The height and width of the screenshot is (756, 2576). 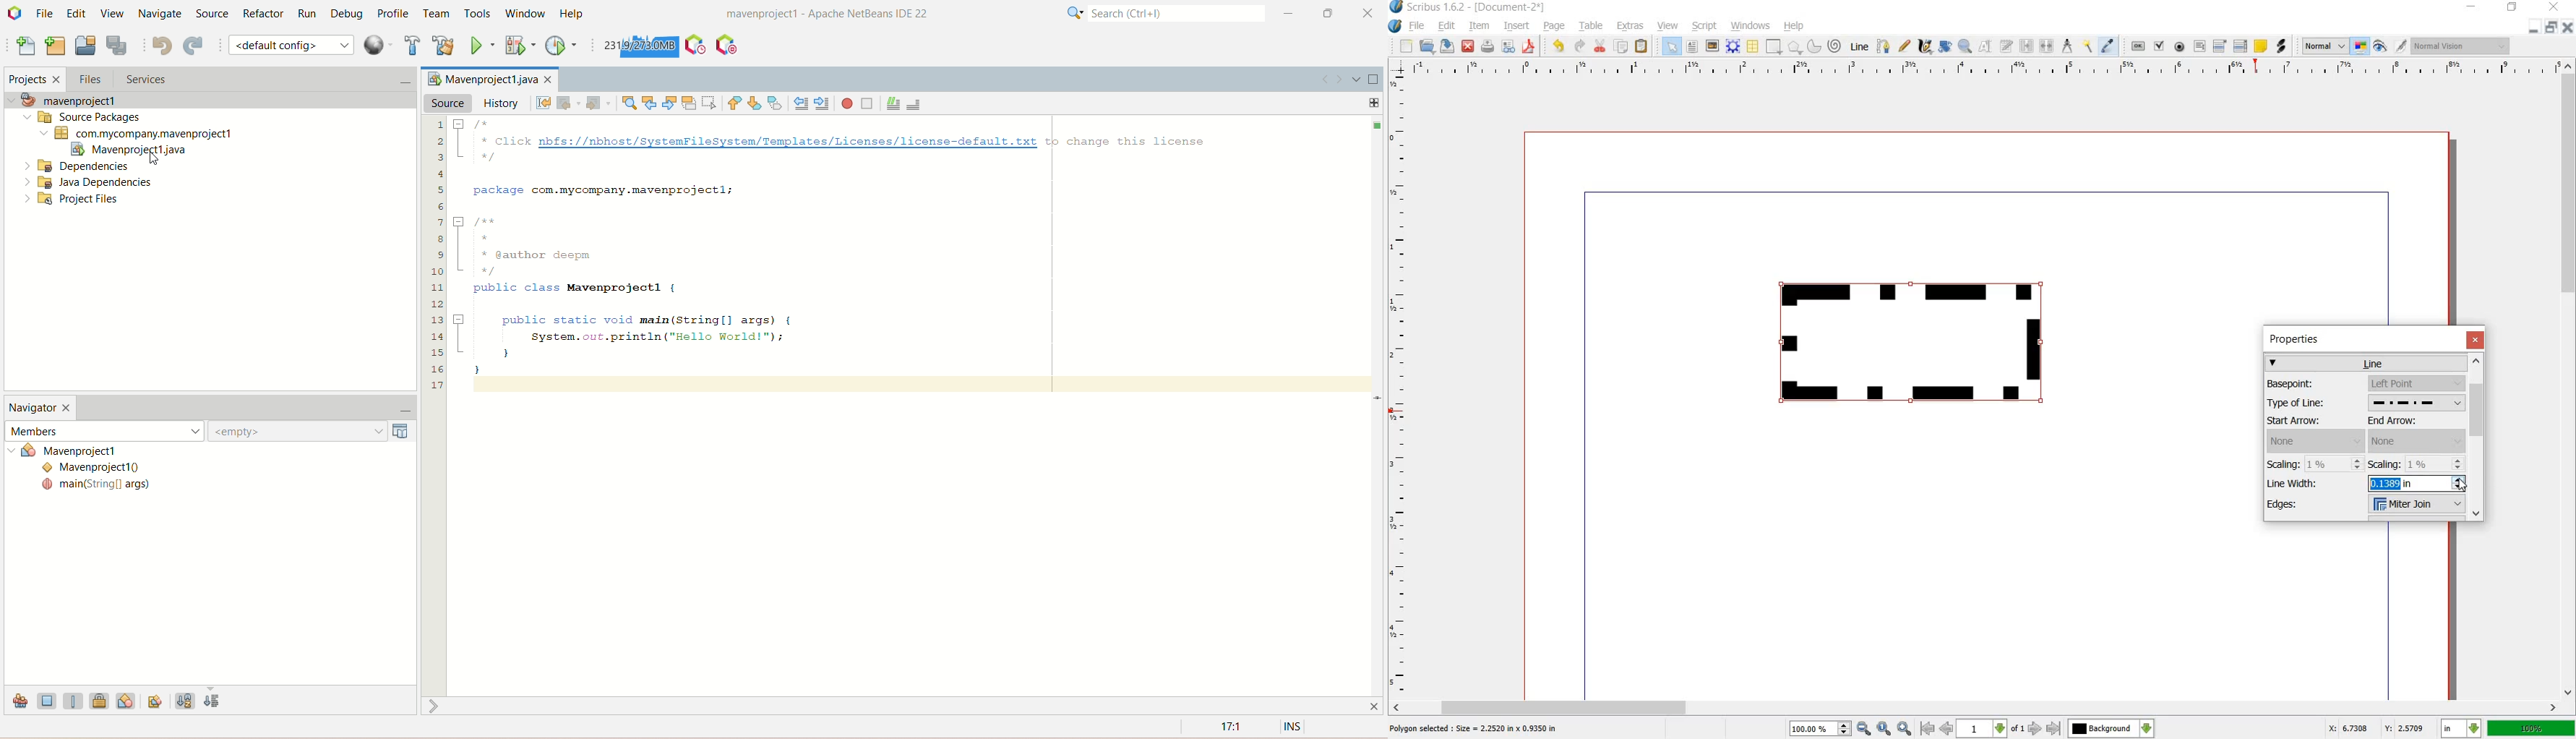 I want to click on last edit, so click(x=544, y=103).